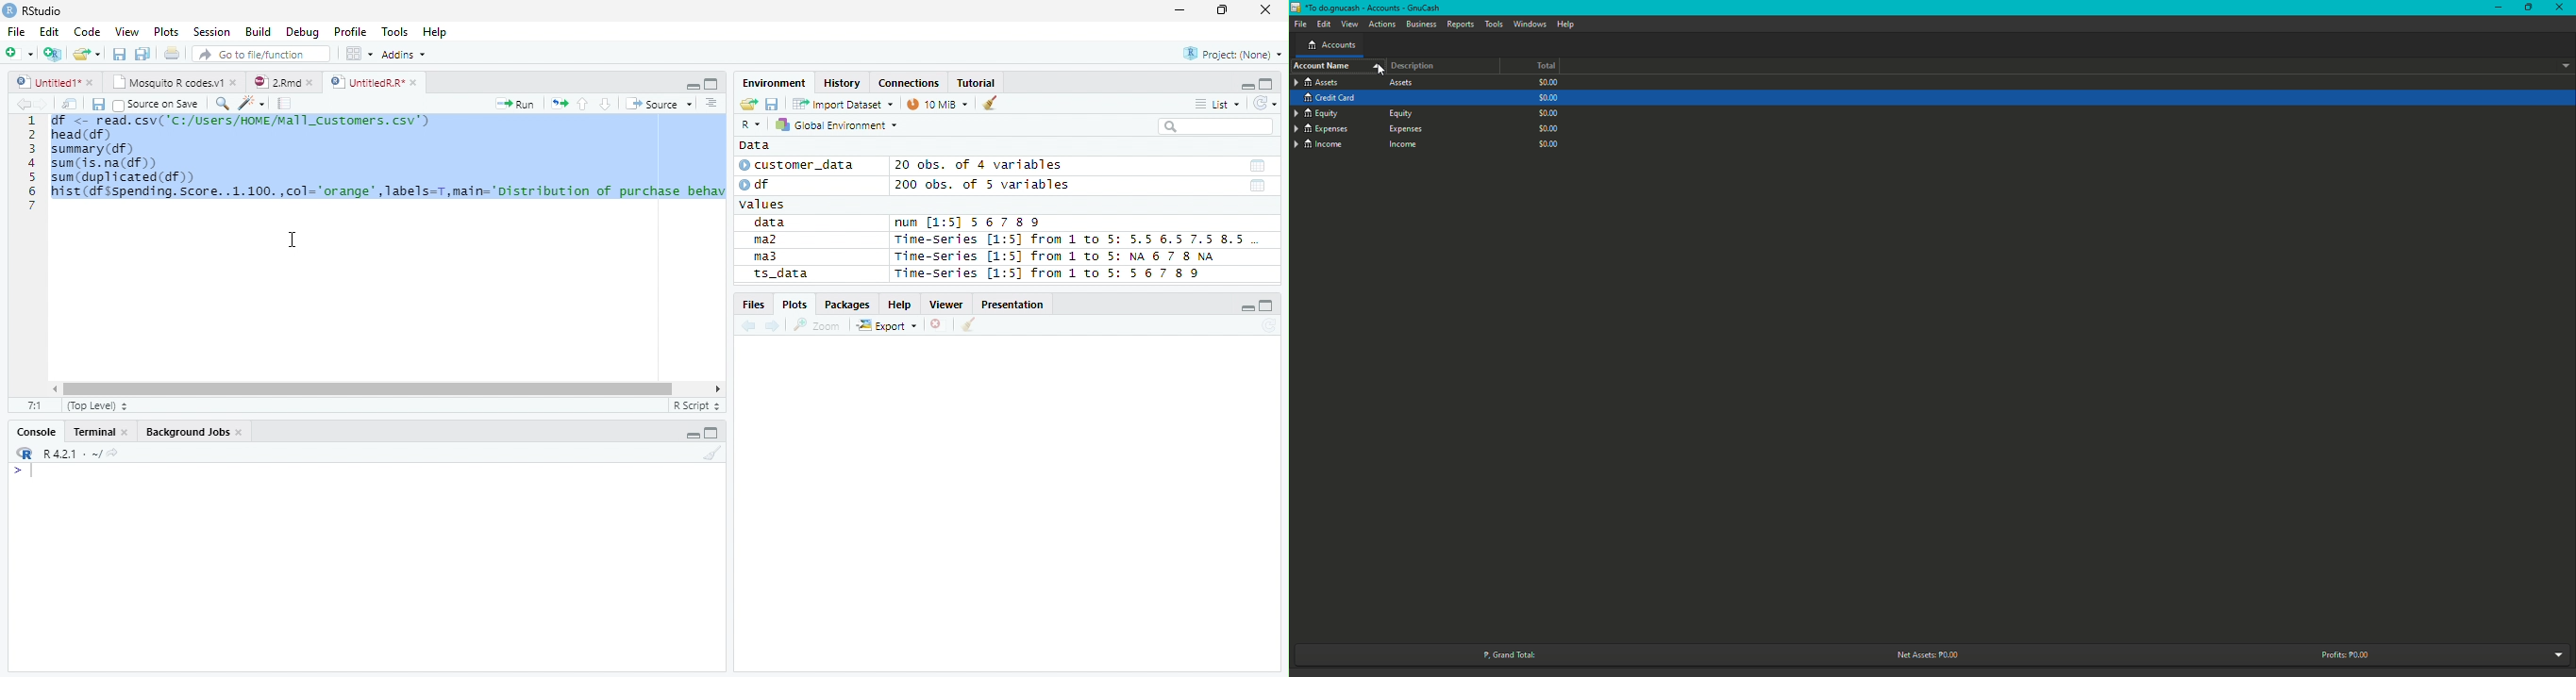  What do you see at coordinates (559, 105) in the screenshot?
I see `Re-run` at bounding box center [559, 105].